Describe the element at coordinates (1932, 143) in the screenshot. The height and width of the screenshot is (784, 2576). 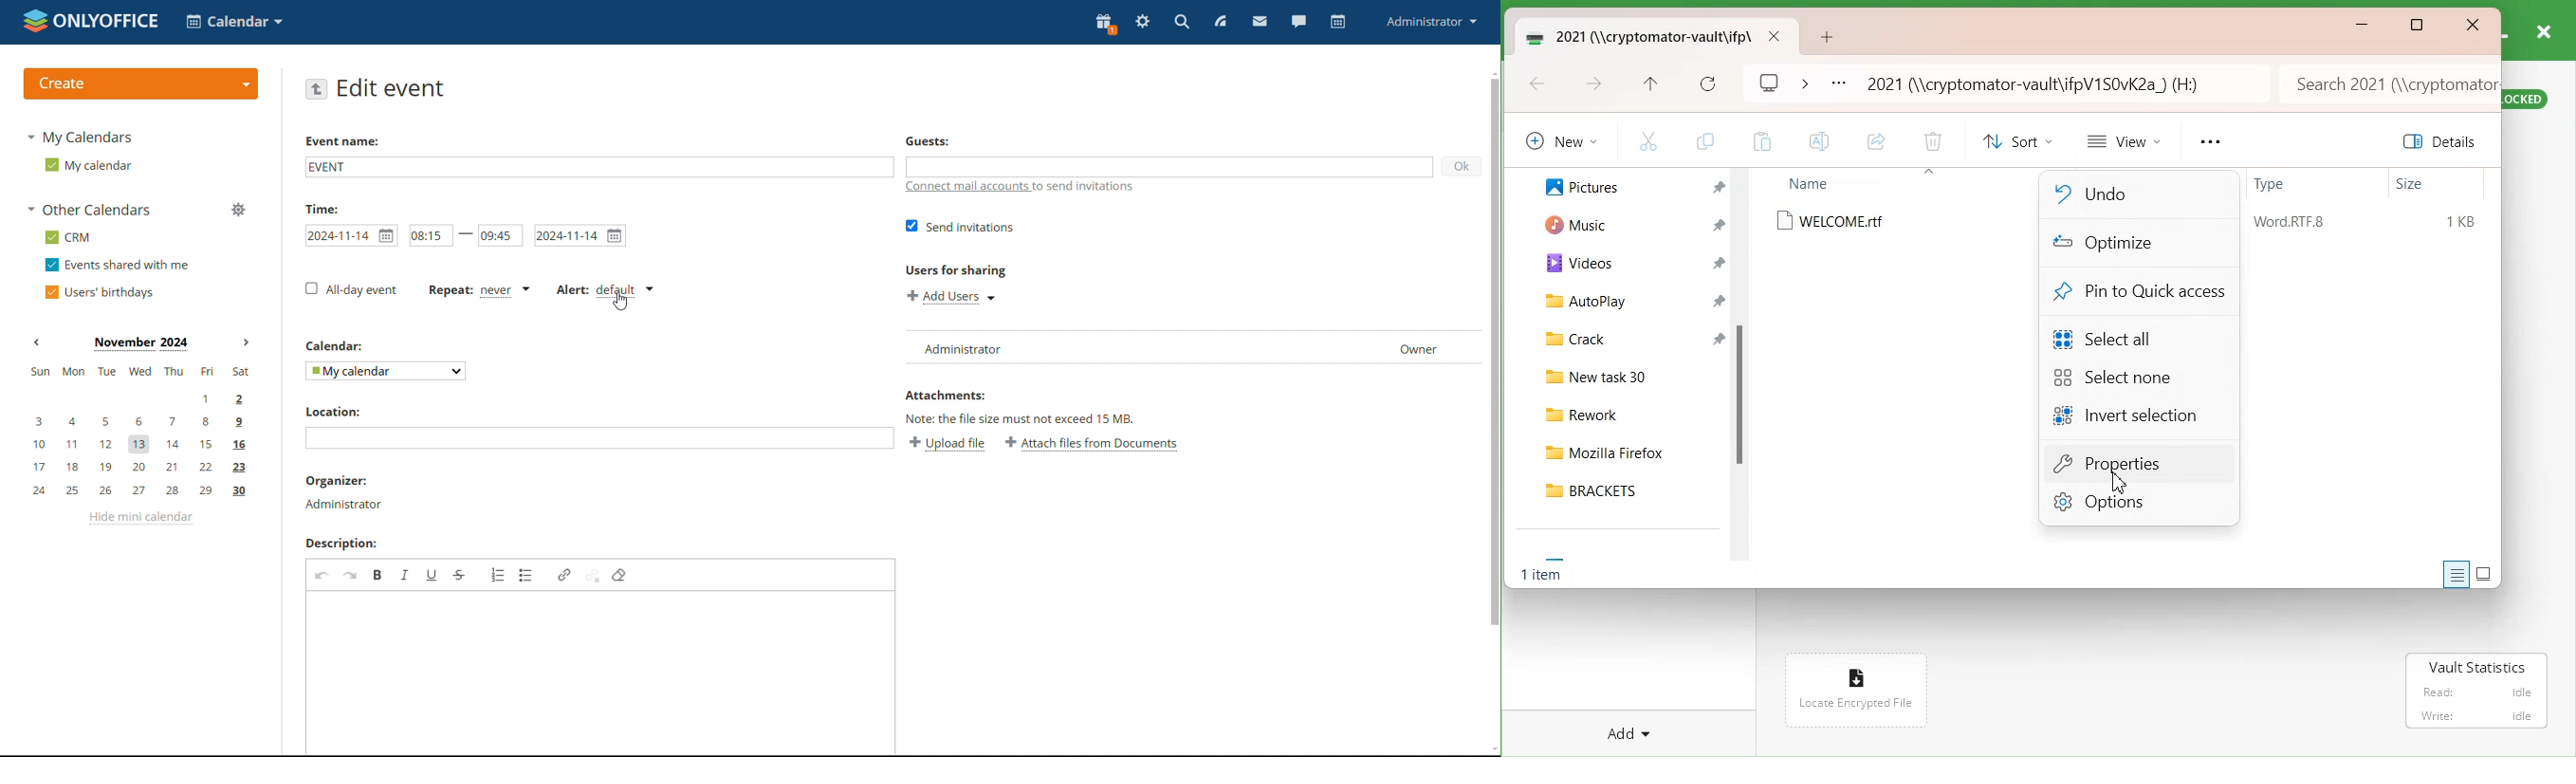
I see `Delete` at that location.